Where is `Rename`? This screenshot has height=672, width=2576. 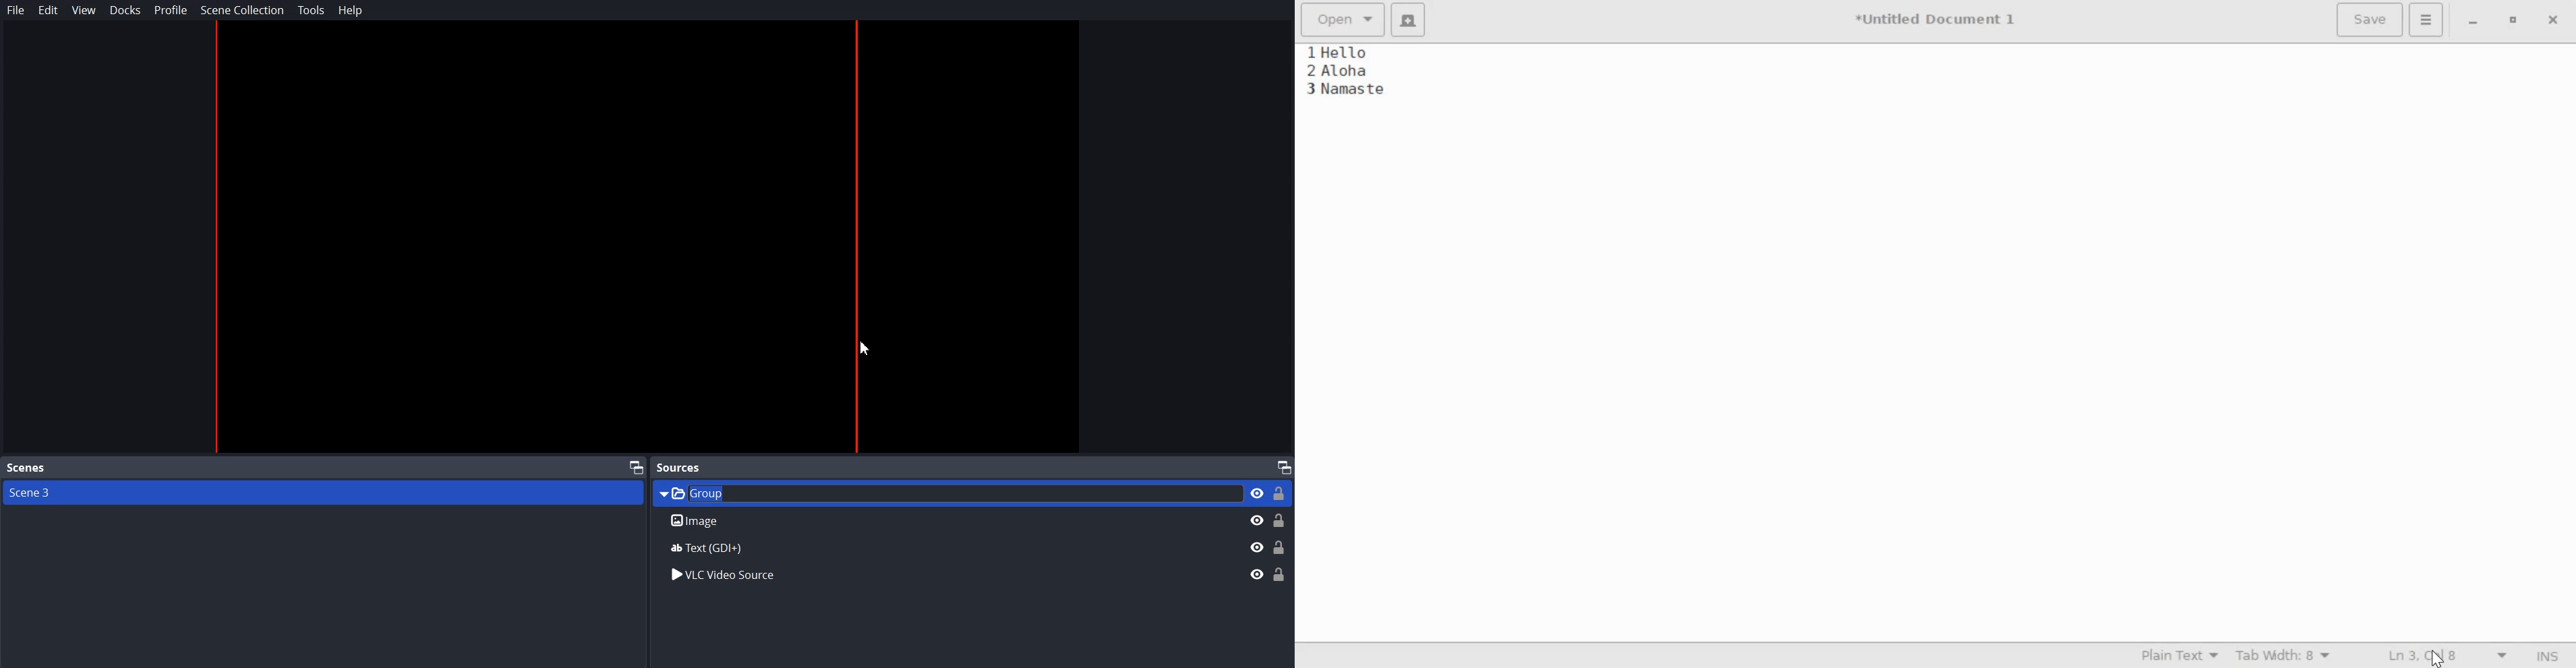 Rename is located at coordinates (974, 520).